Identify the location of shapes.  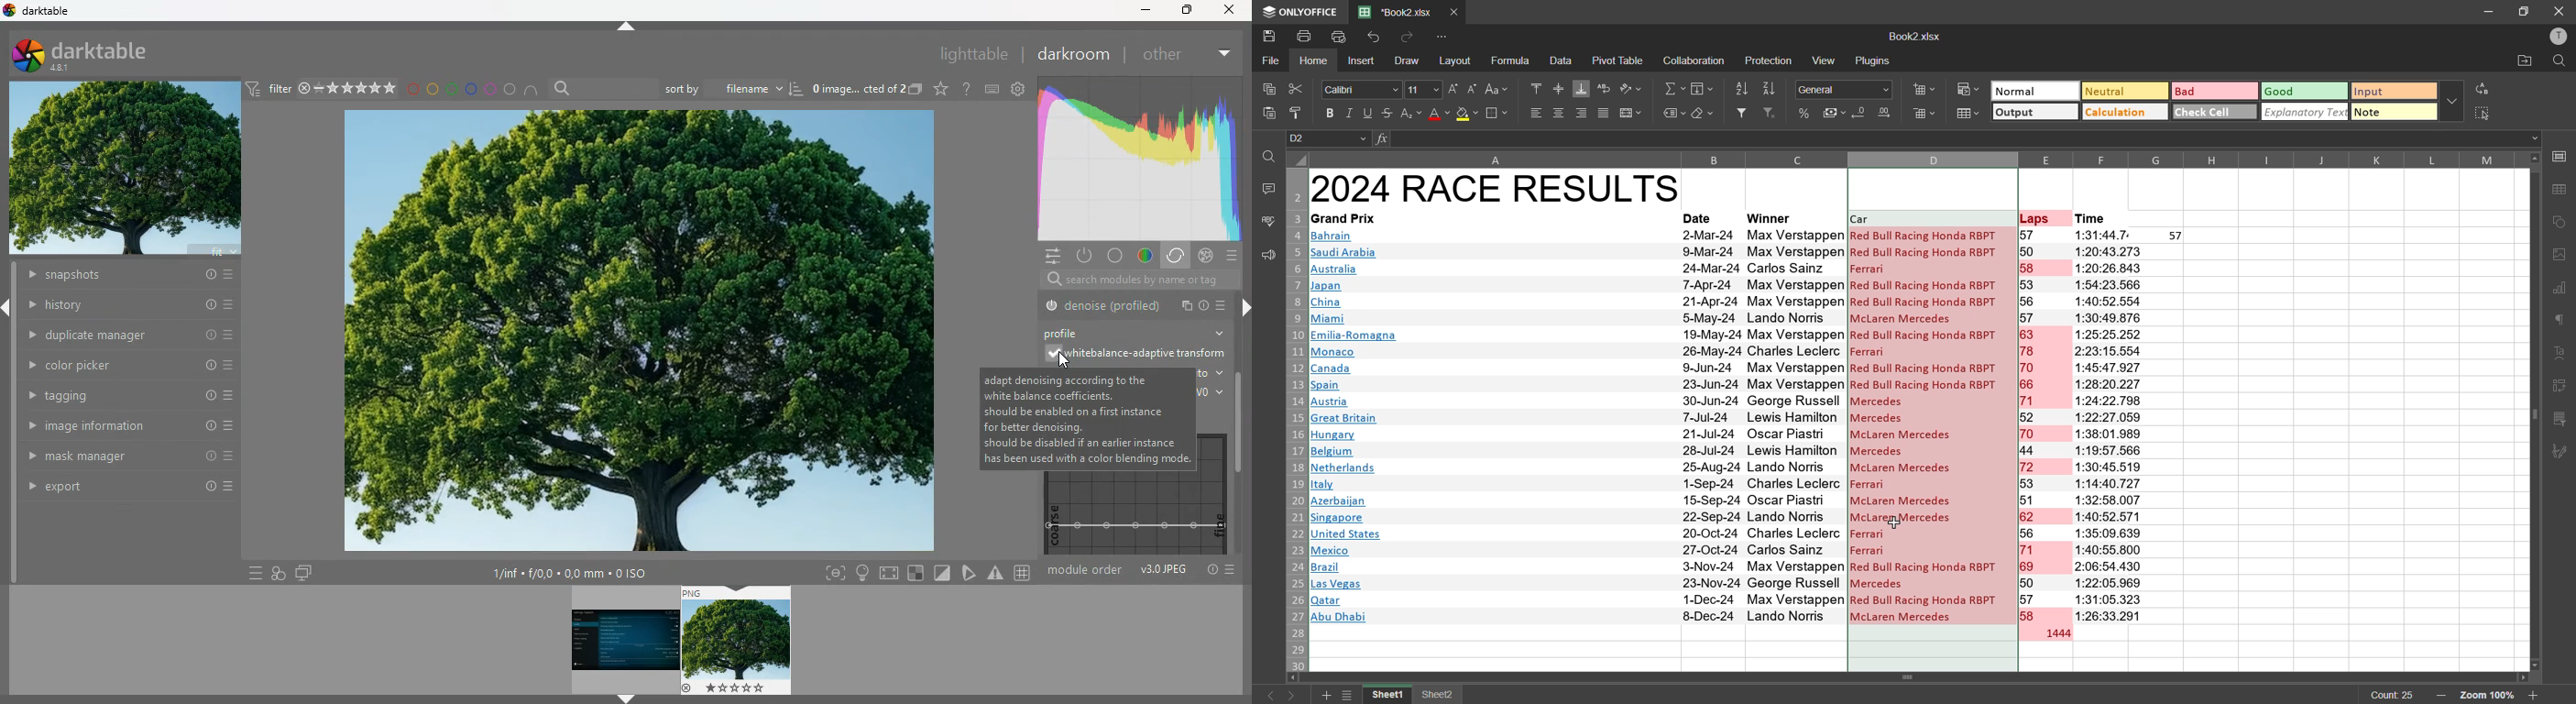
(2561, 222).